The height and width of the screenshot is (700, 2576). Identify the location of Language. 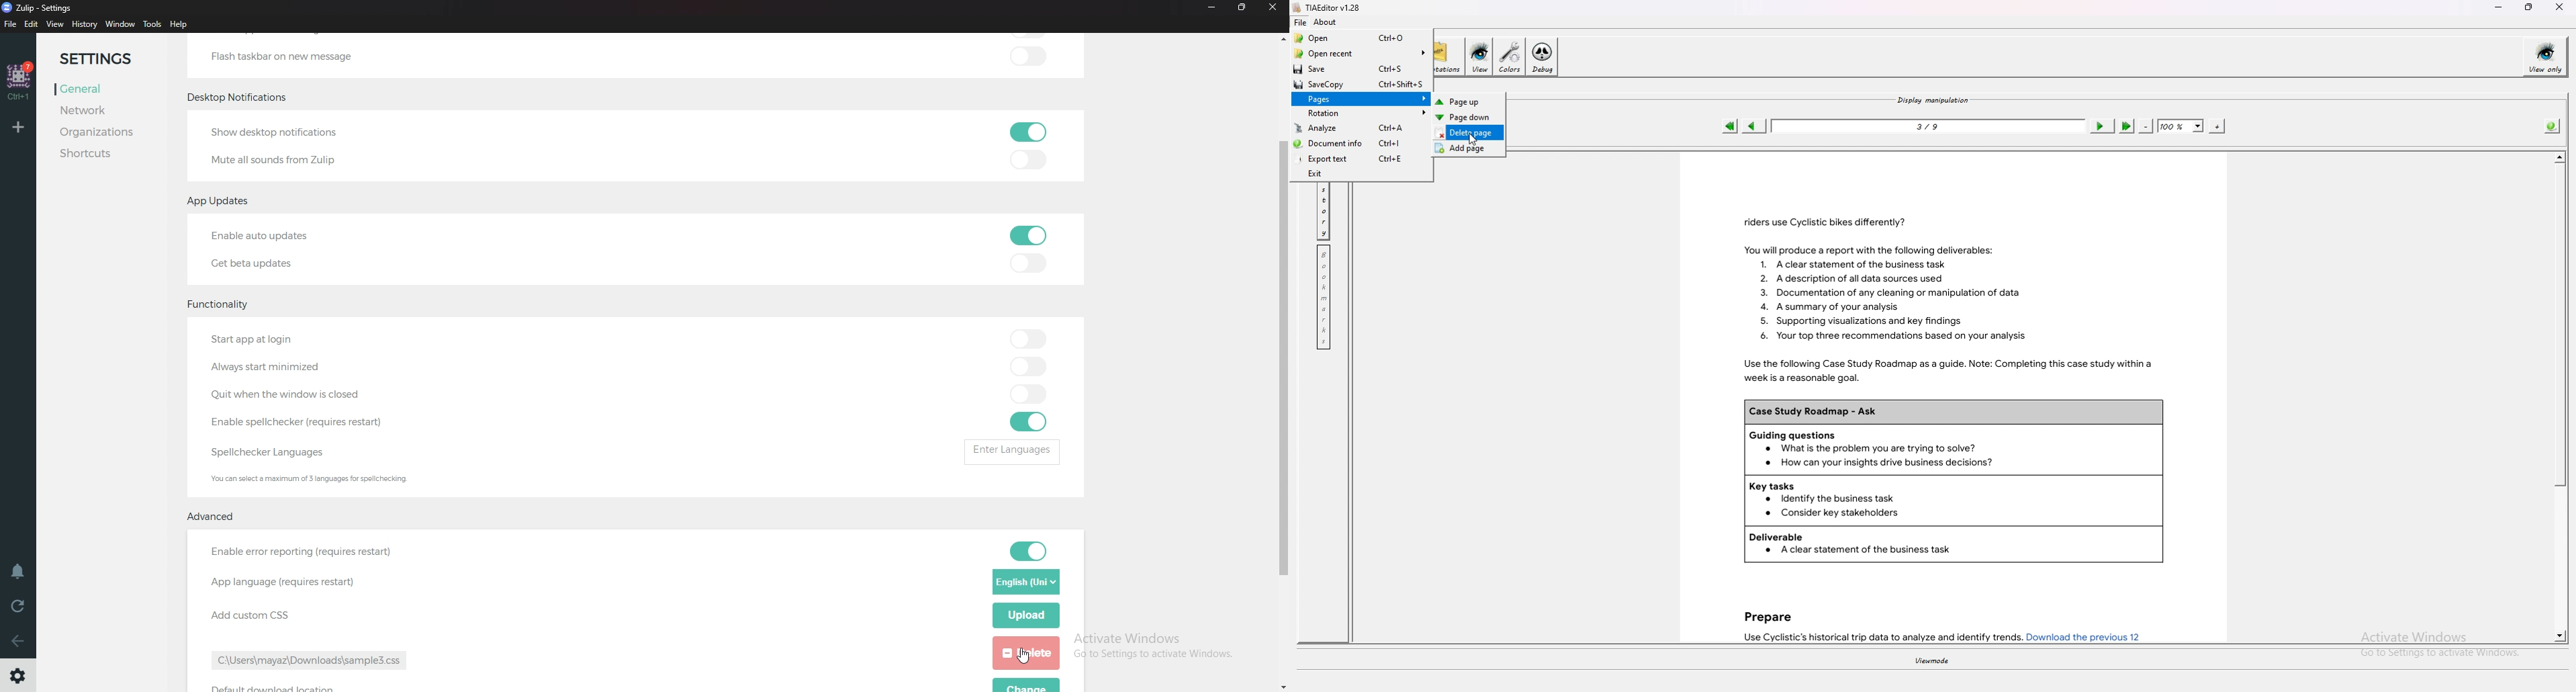
(1025, 582).